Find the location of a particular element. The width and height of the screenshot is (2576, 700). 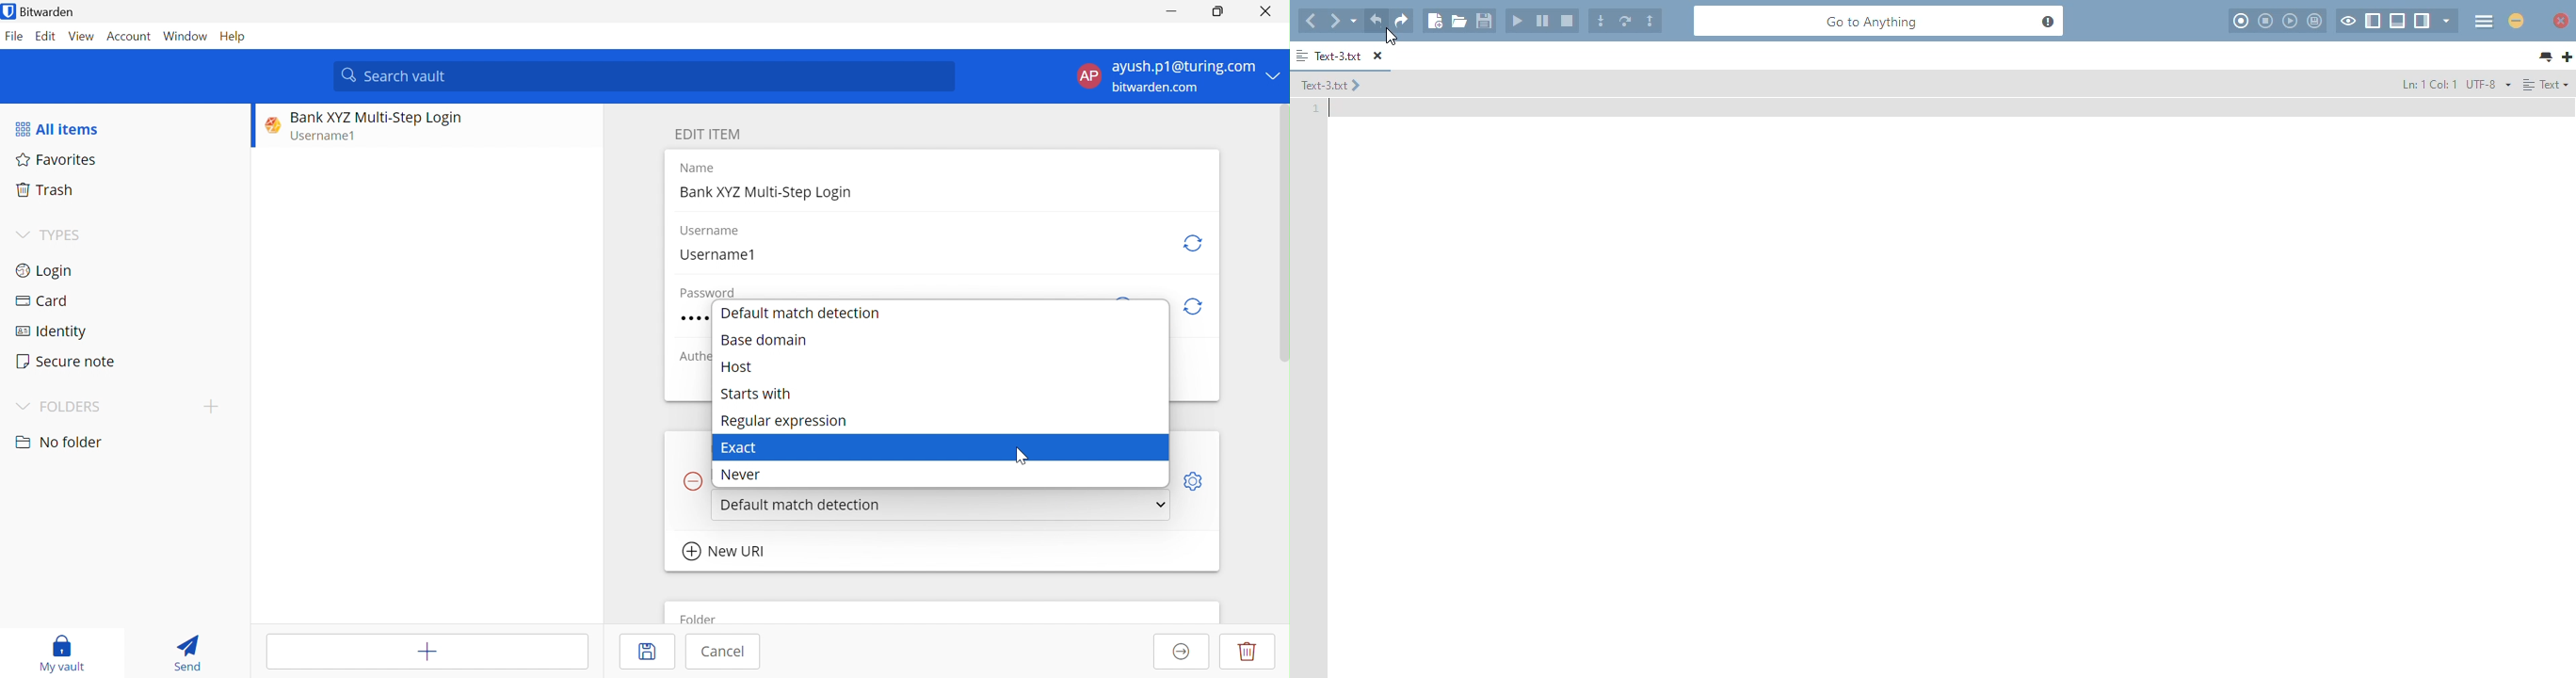

Save is located at coordinates (651, 651).